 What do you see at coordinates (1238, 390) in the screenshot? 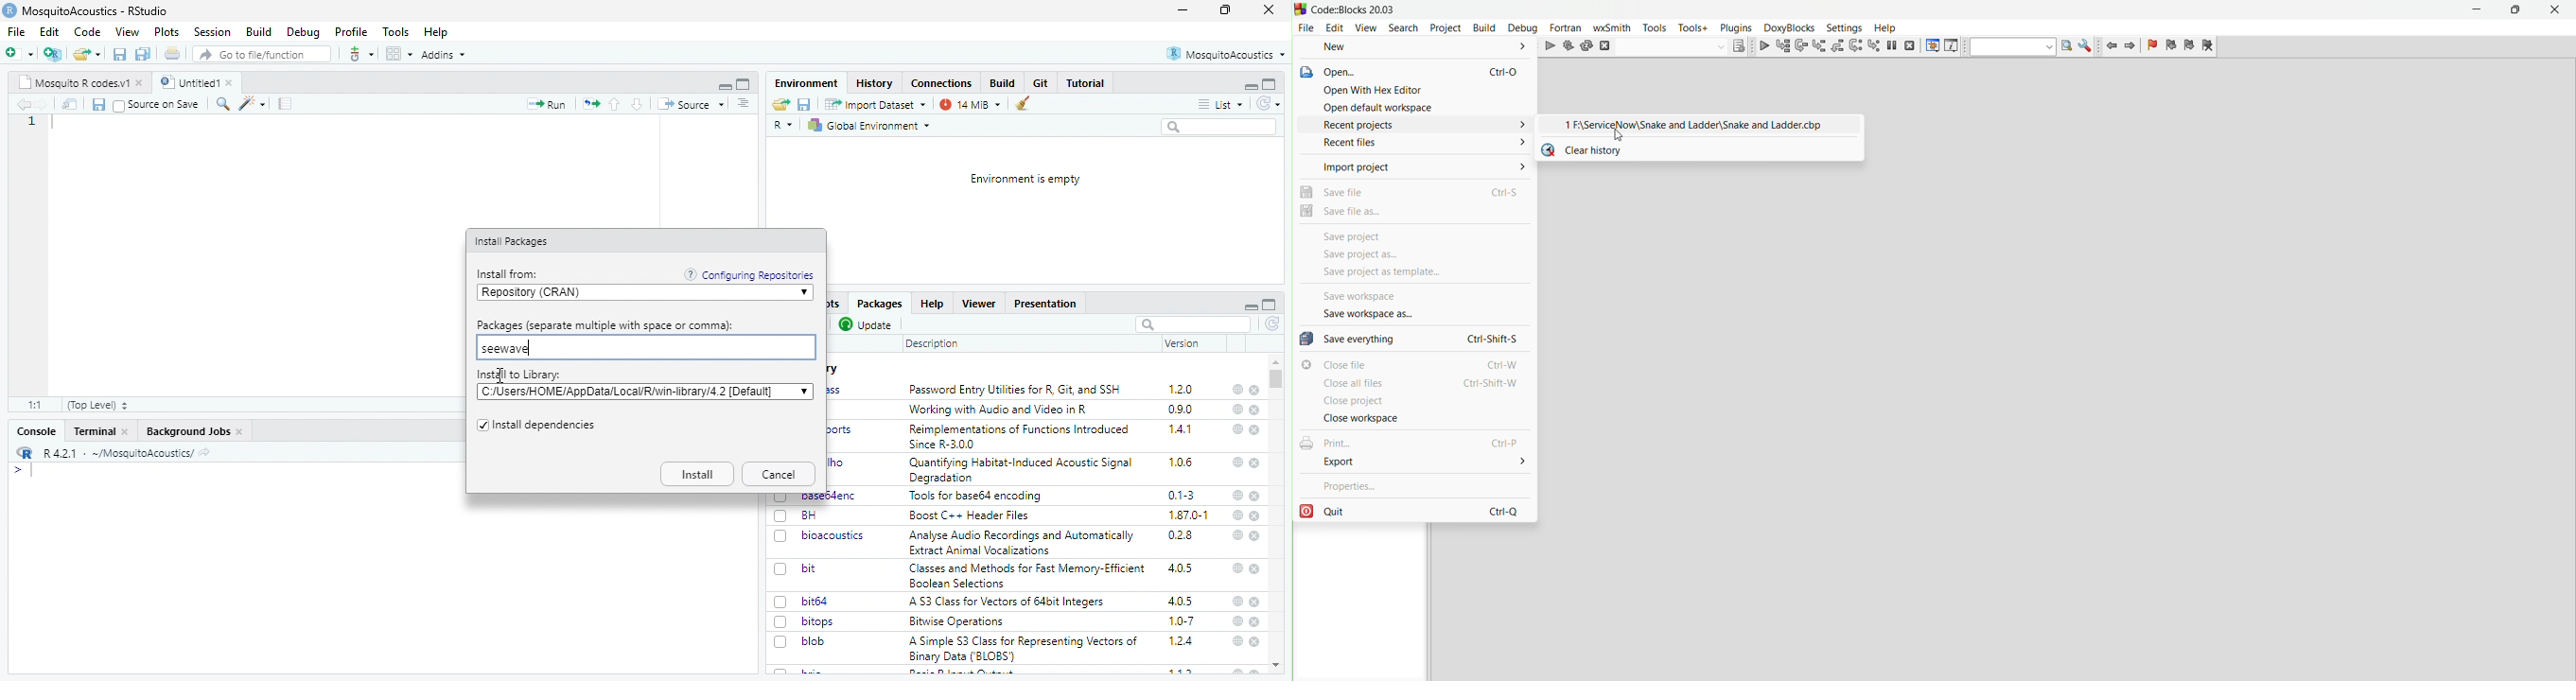
I see `web` at bounding box center [1238, 390].